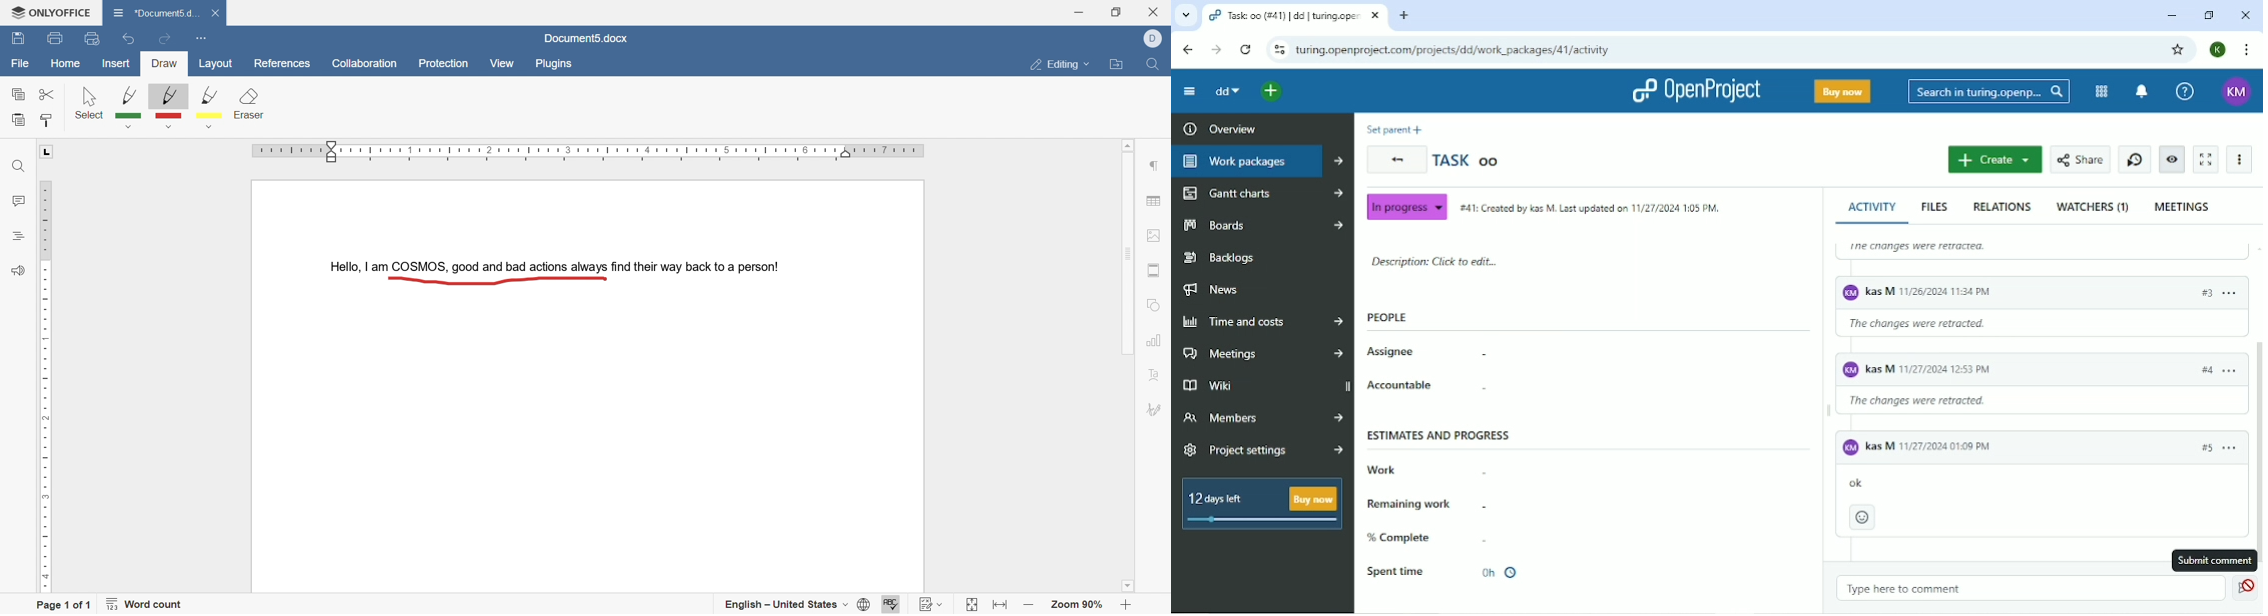 This screenshot has width=2268, height=616. I want to click on header and footer settings, so click(1154, 271).